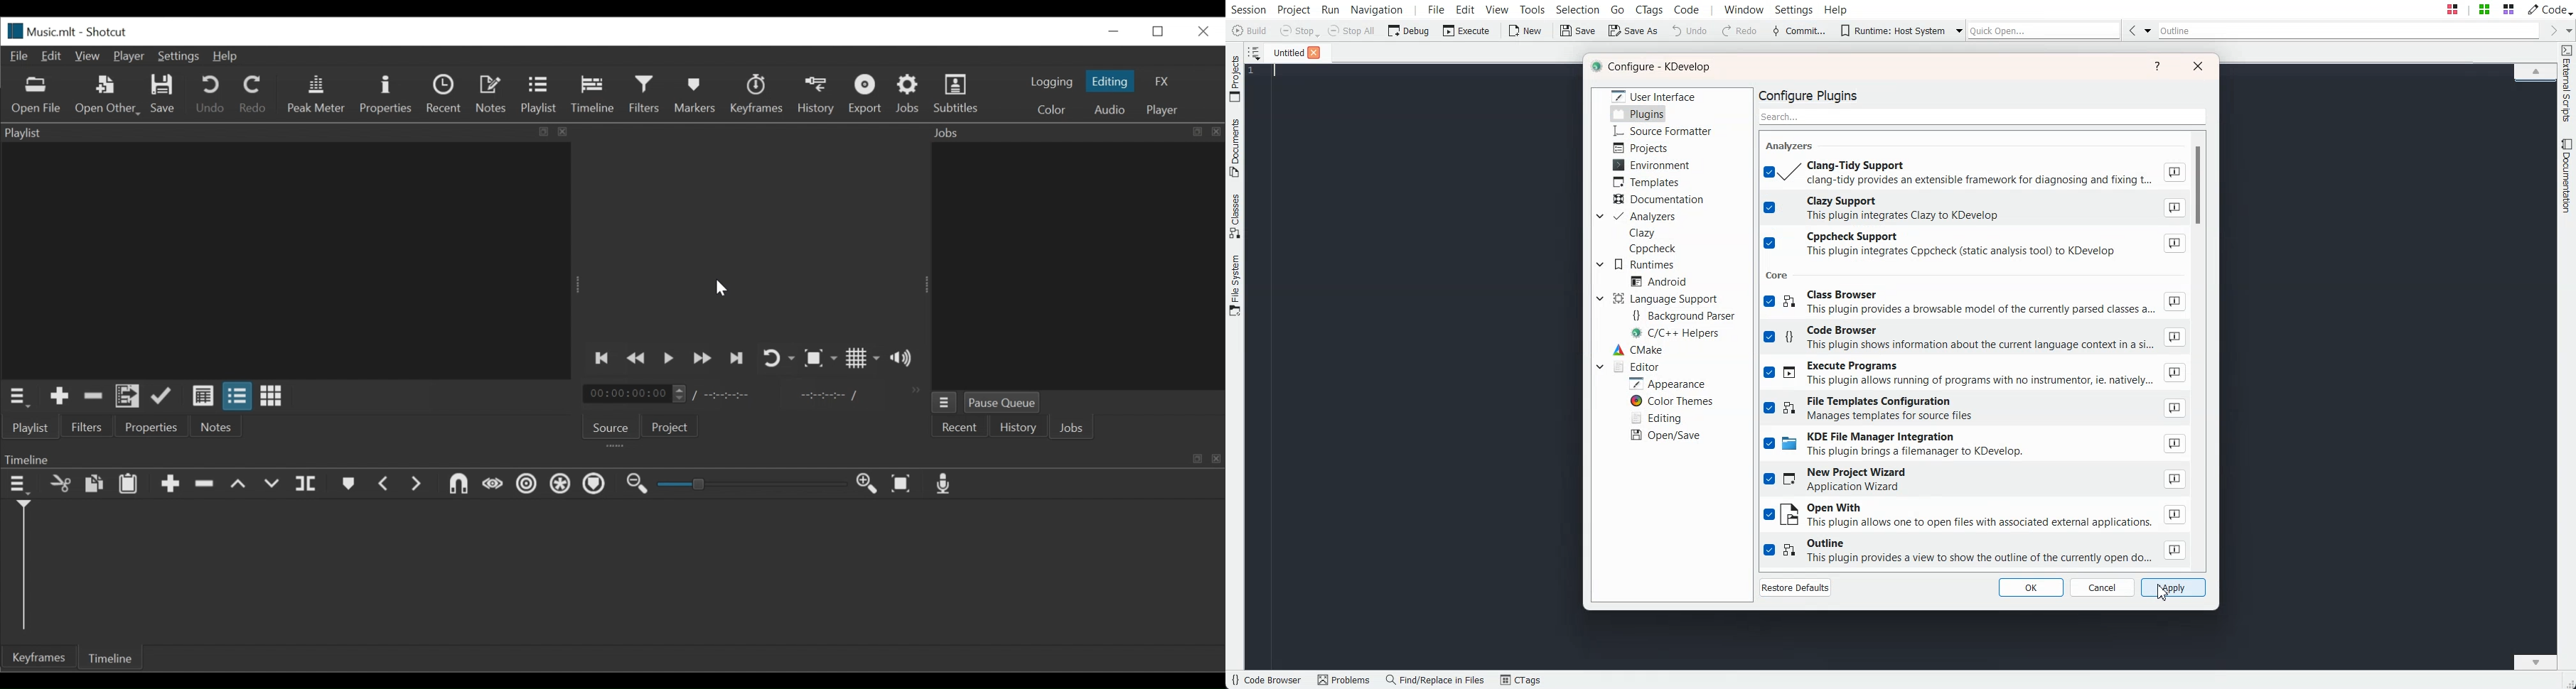  Describe the element at coordinates (2174, 408) in the screenshot. I see `About` at that location.